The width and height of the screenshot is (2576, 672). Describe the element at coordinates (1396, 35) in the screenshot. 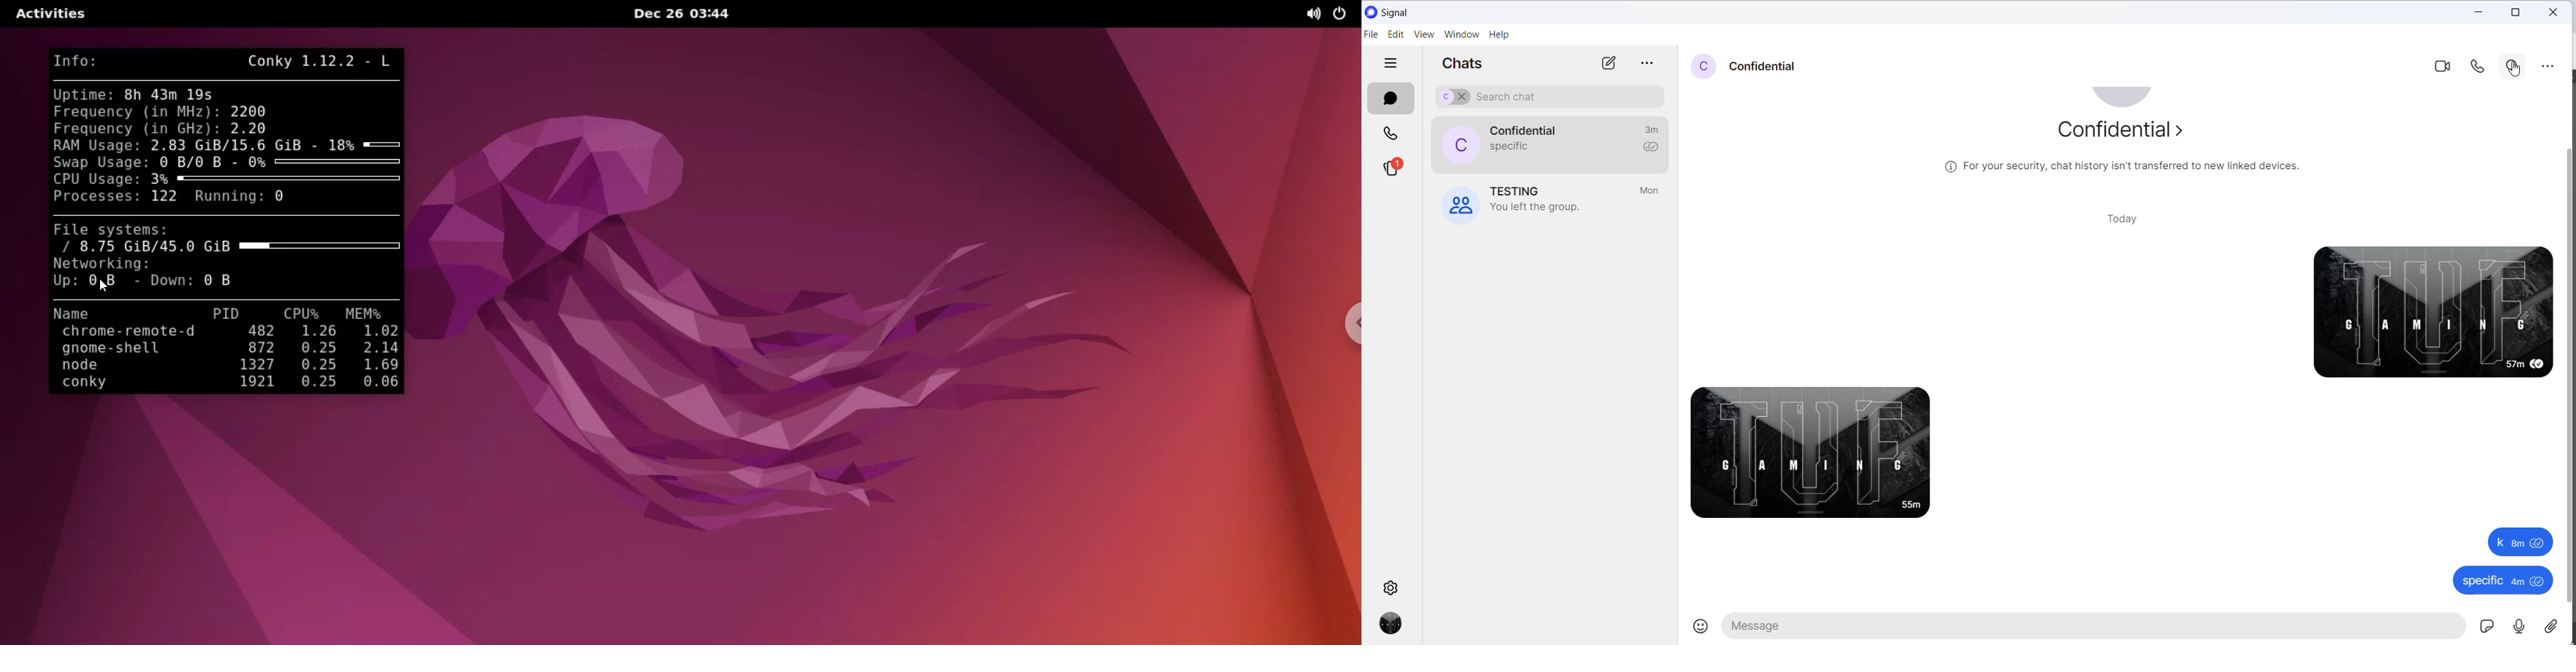

I see `edit` at that location.